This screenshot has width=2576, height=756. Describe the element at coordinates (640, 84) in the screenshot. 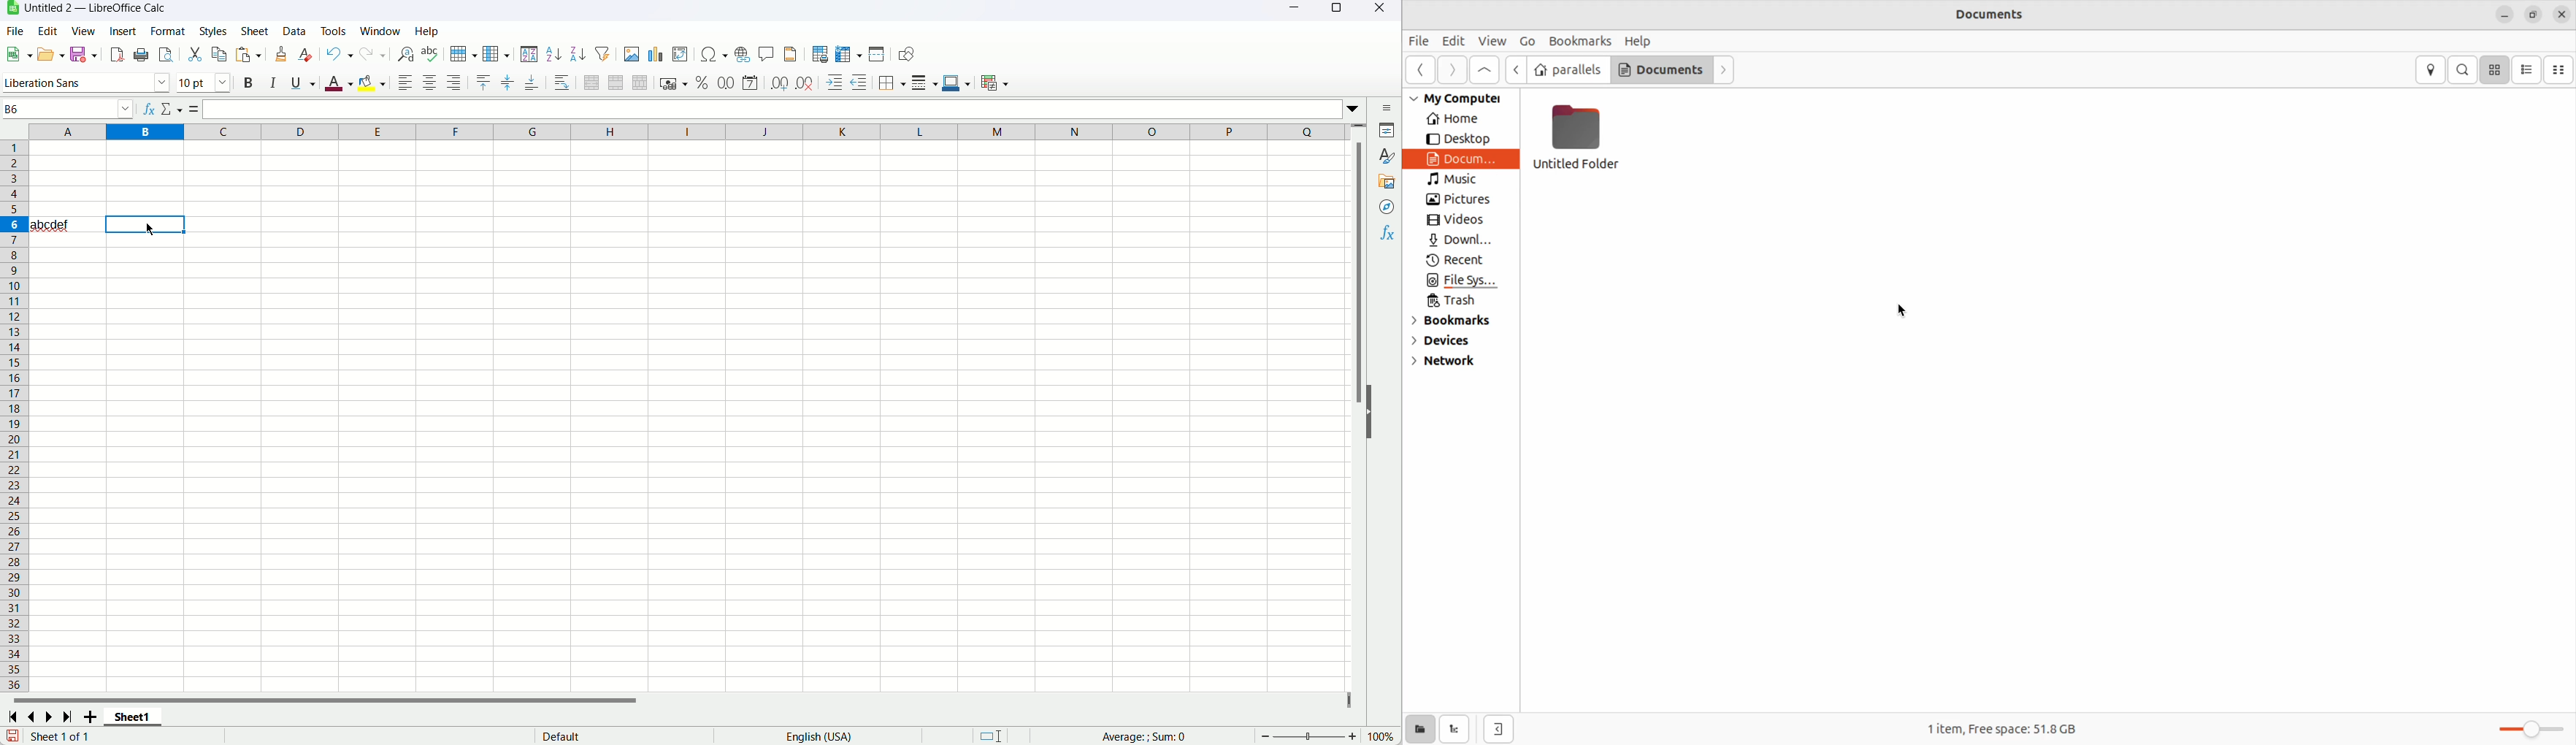

I see `unmerge cells` at that location.